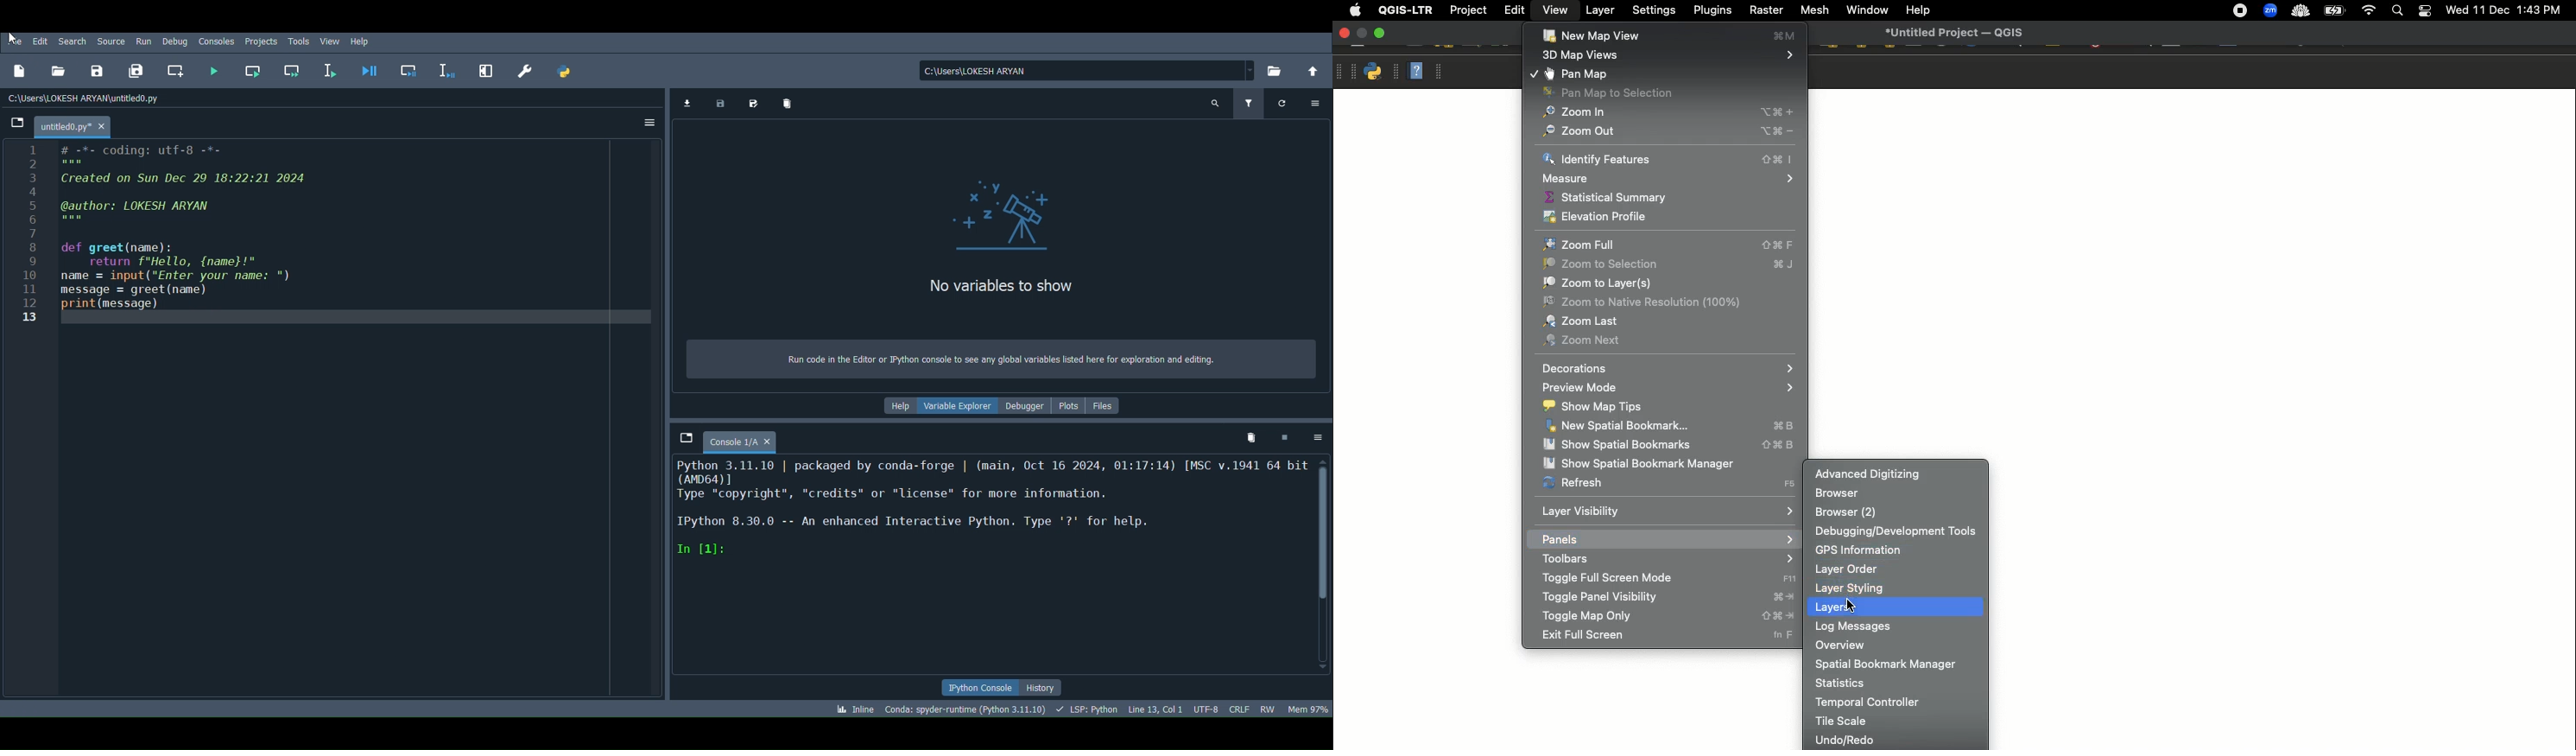  I want to click on Help, so click(362, 42).